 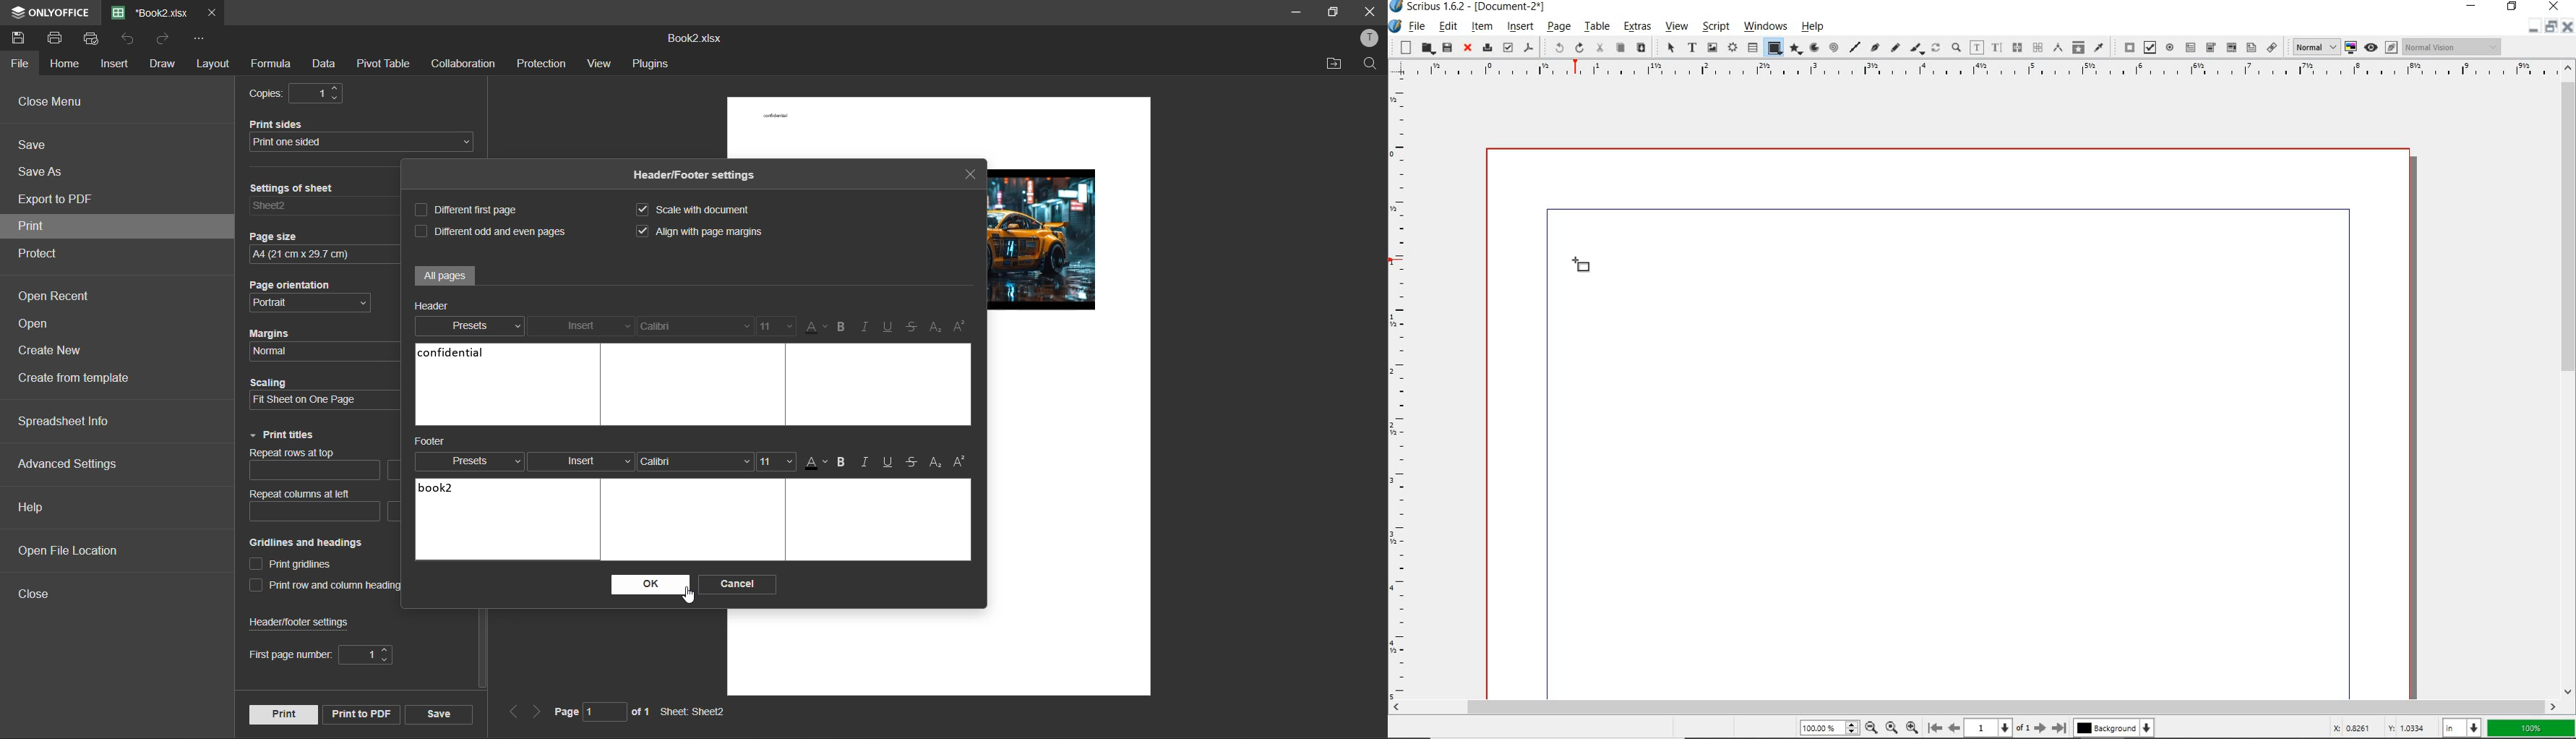 I want to click on edit, so click(x=1449, y=26).